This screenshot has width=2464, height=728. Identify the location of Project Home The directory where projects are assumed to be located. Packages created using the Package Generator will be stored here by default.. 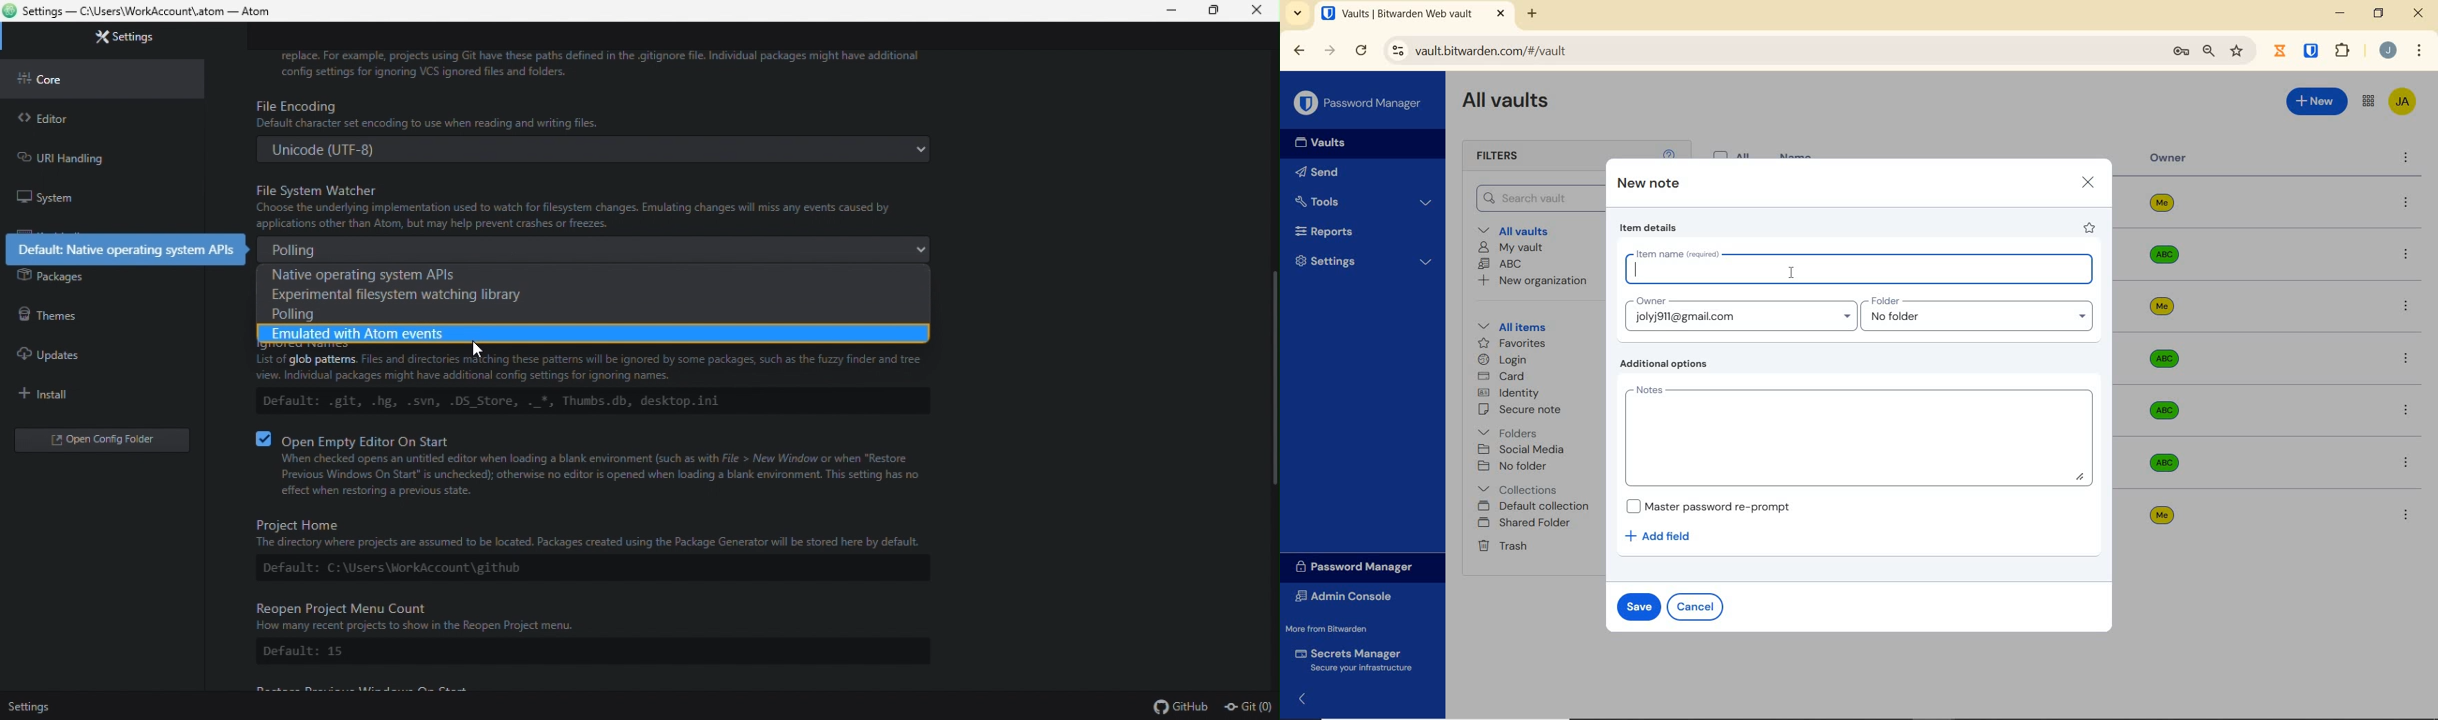
(581, 533).